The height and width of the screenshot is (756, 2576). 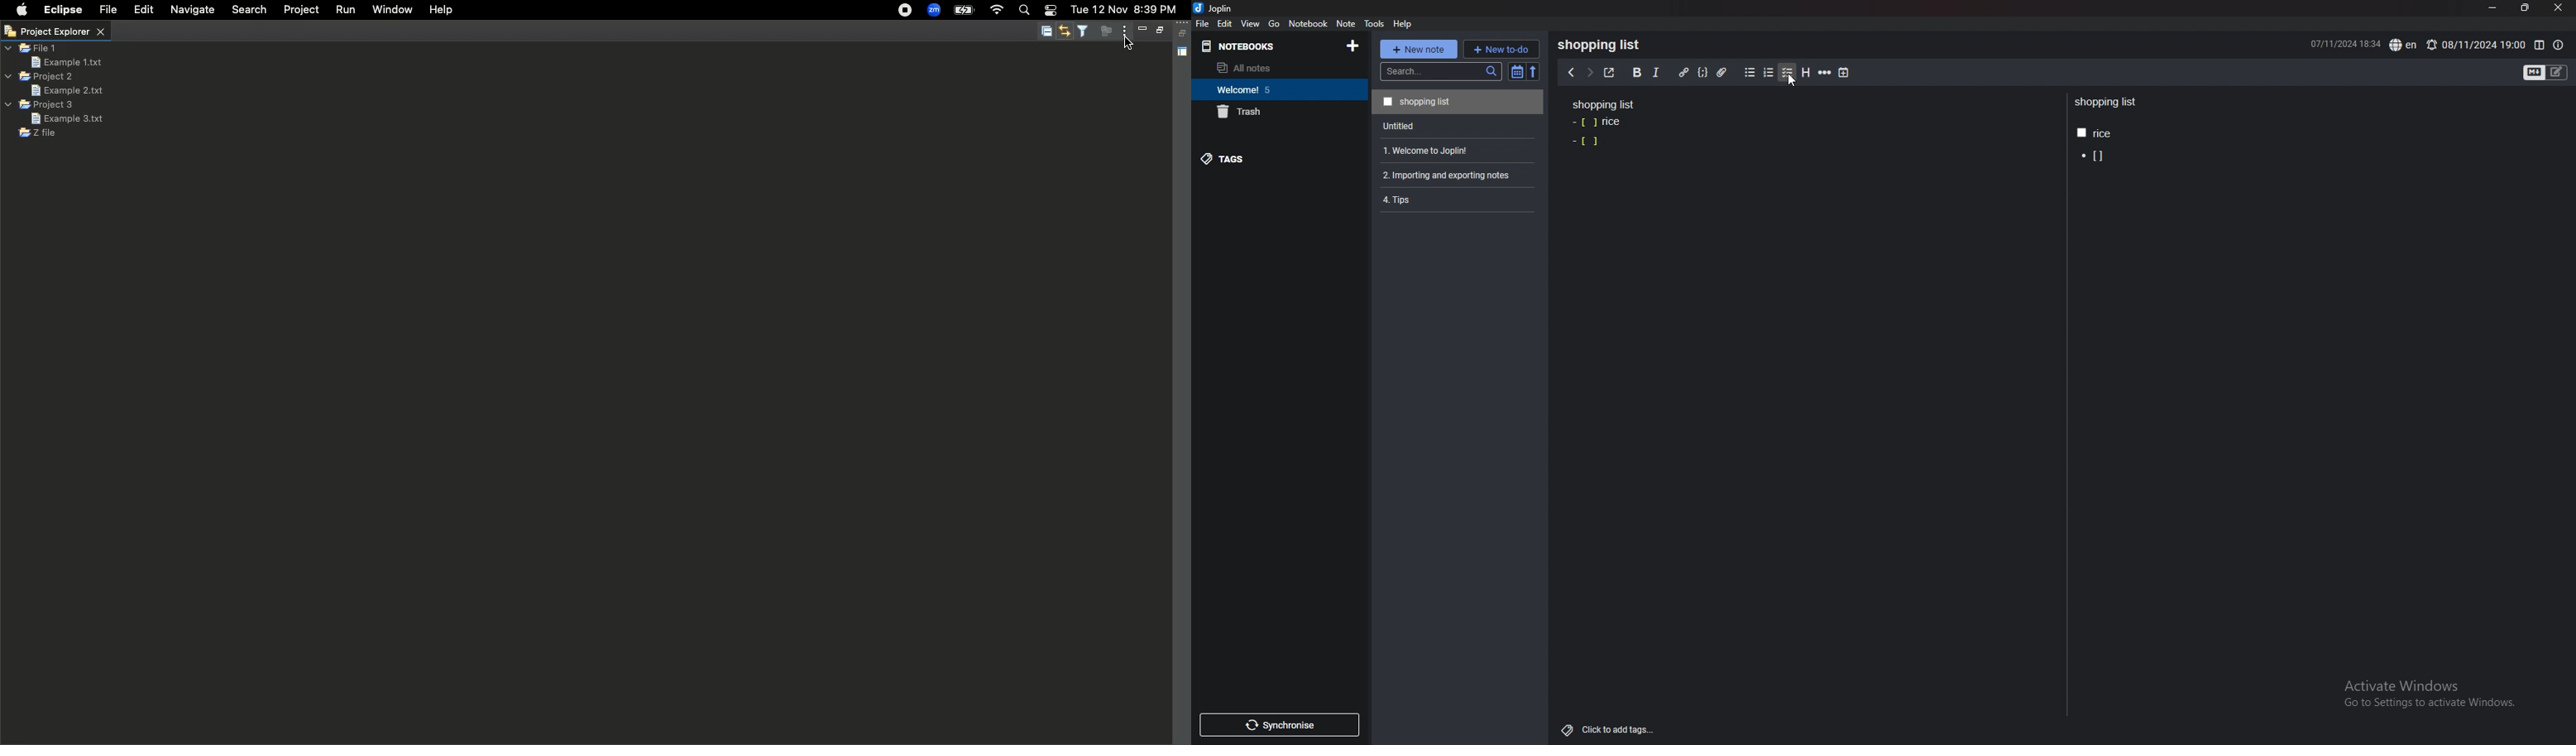 I want to click on notebooks, so click(x=1258, y=47).